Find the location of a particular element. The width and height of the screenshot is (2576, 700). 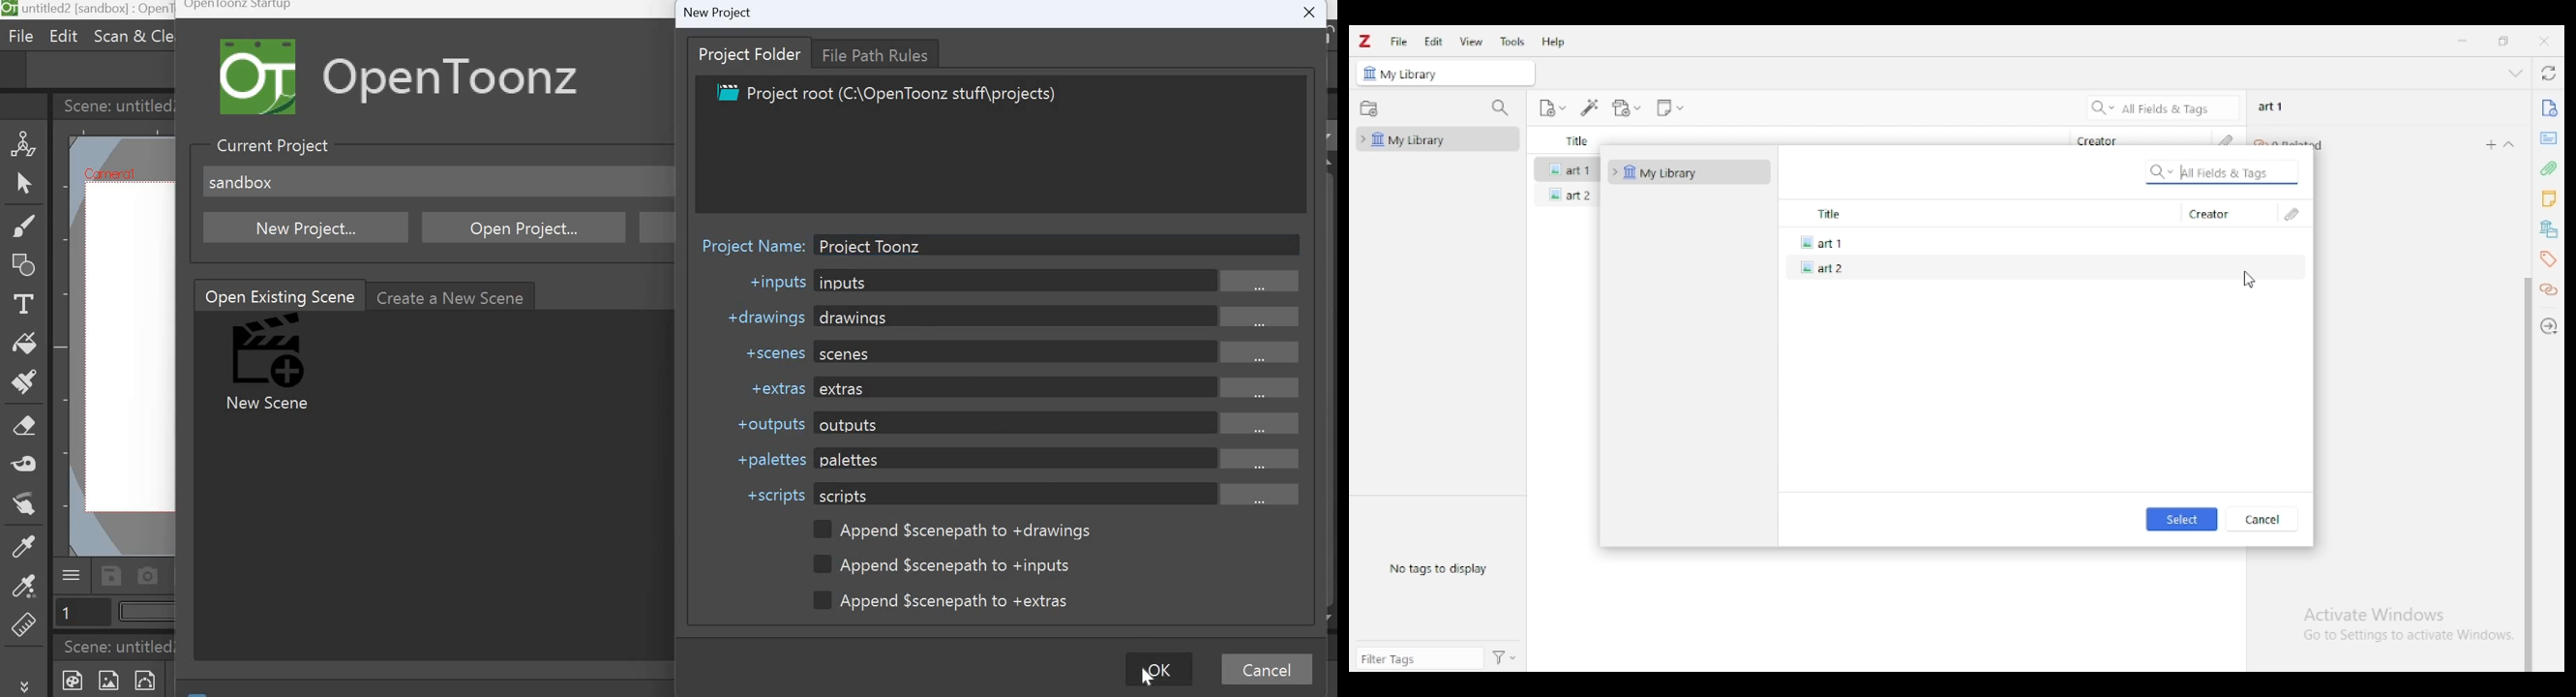

Selection Tool is located at coordinates (24, 184).